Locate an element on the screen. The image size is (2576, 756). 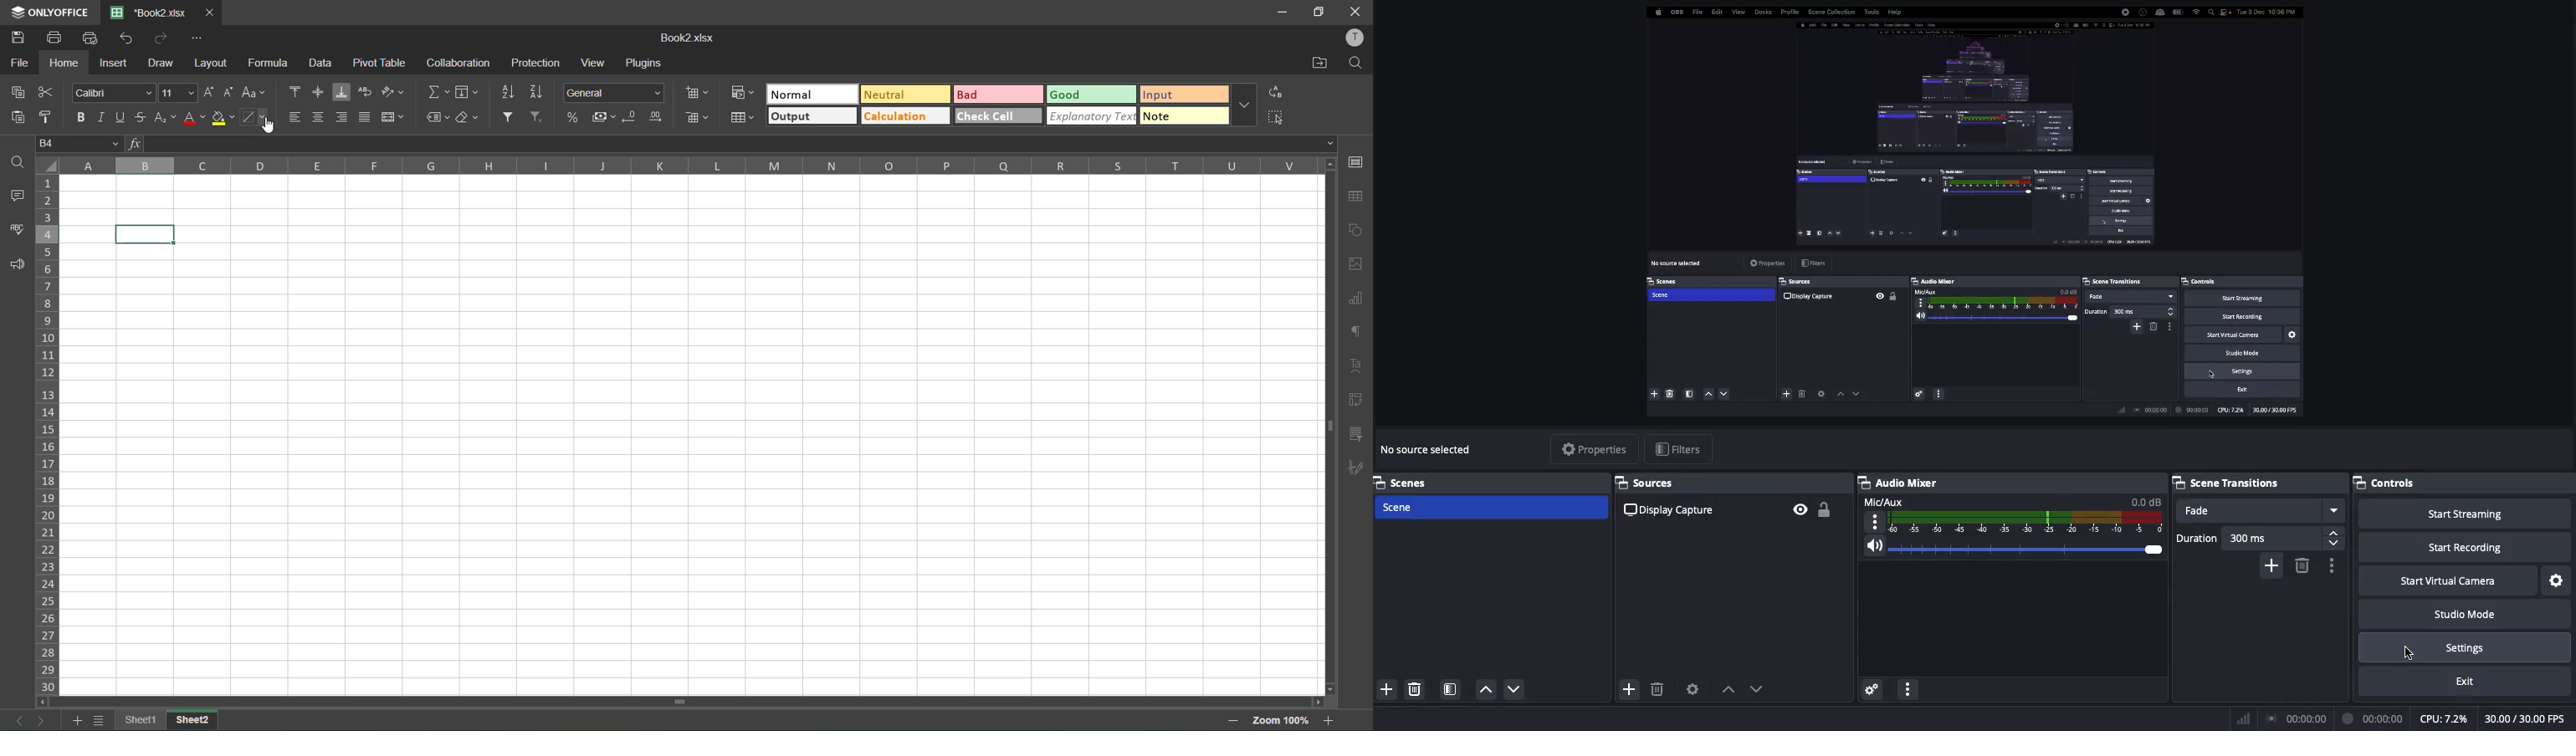
CPU is located at coordinates (2443, 719).